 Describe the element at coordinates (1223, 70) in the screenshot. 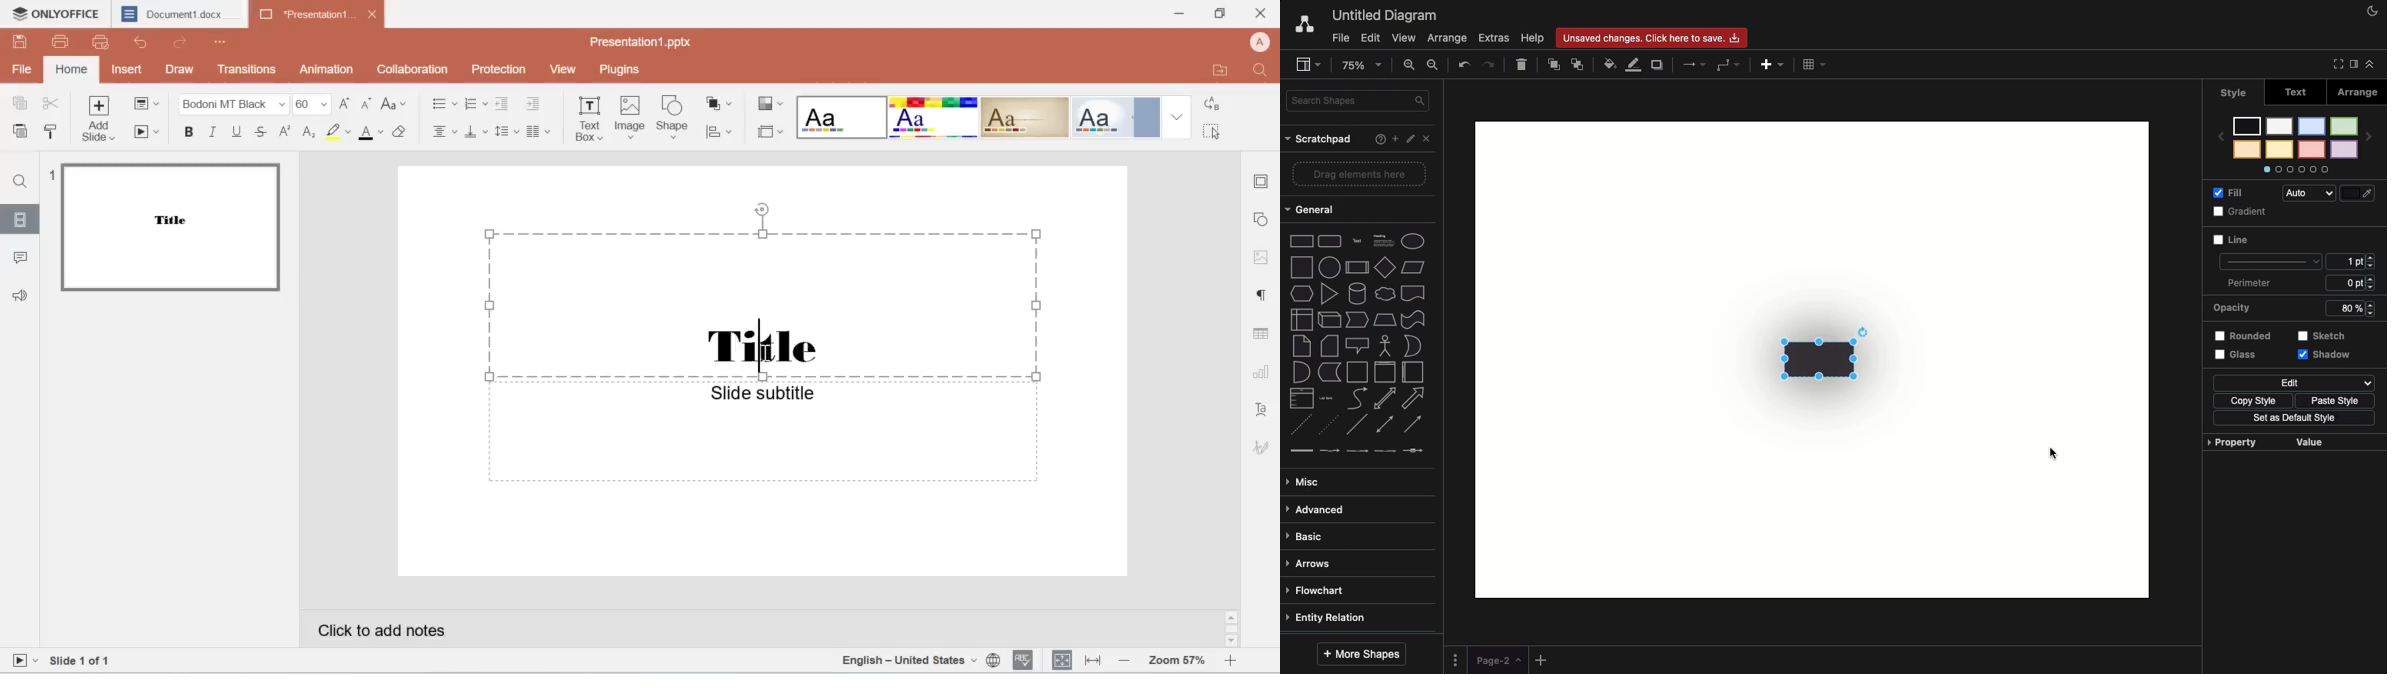

I see `export` at that location.